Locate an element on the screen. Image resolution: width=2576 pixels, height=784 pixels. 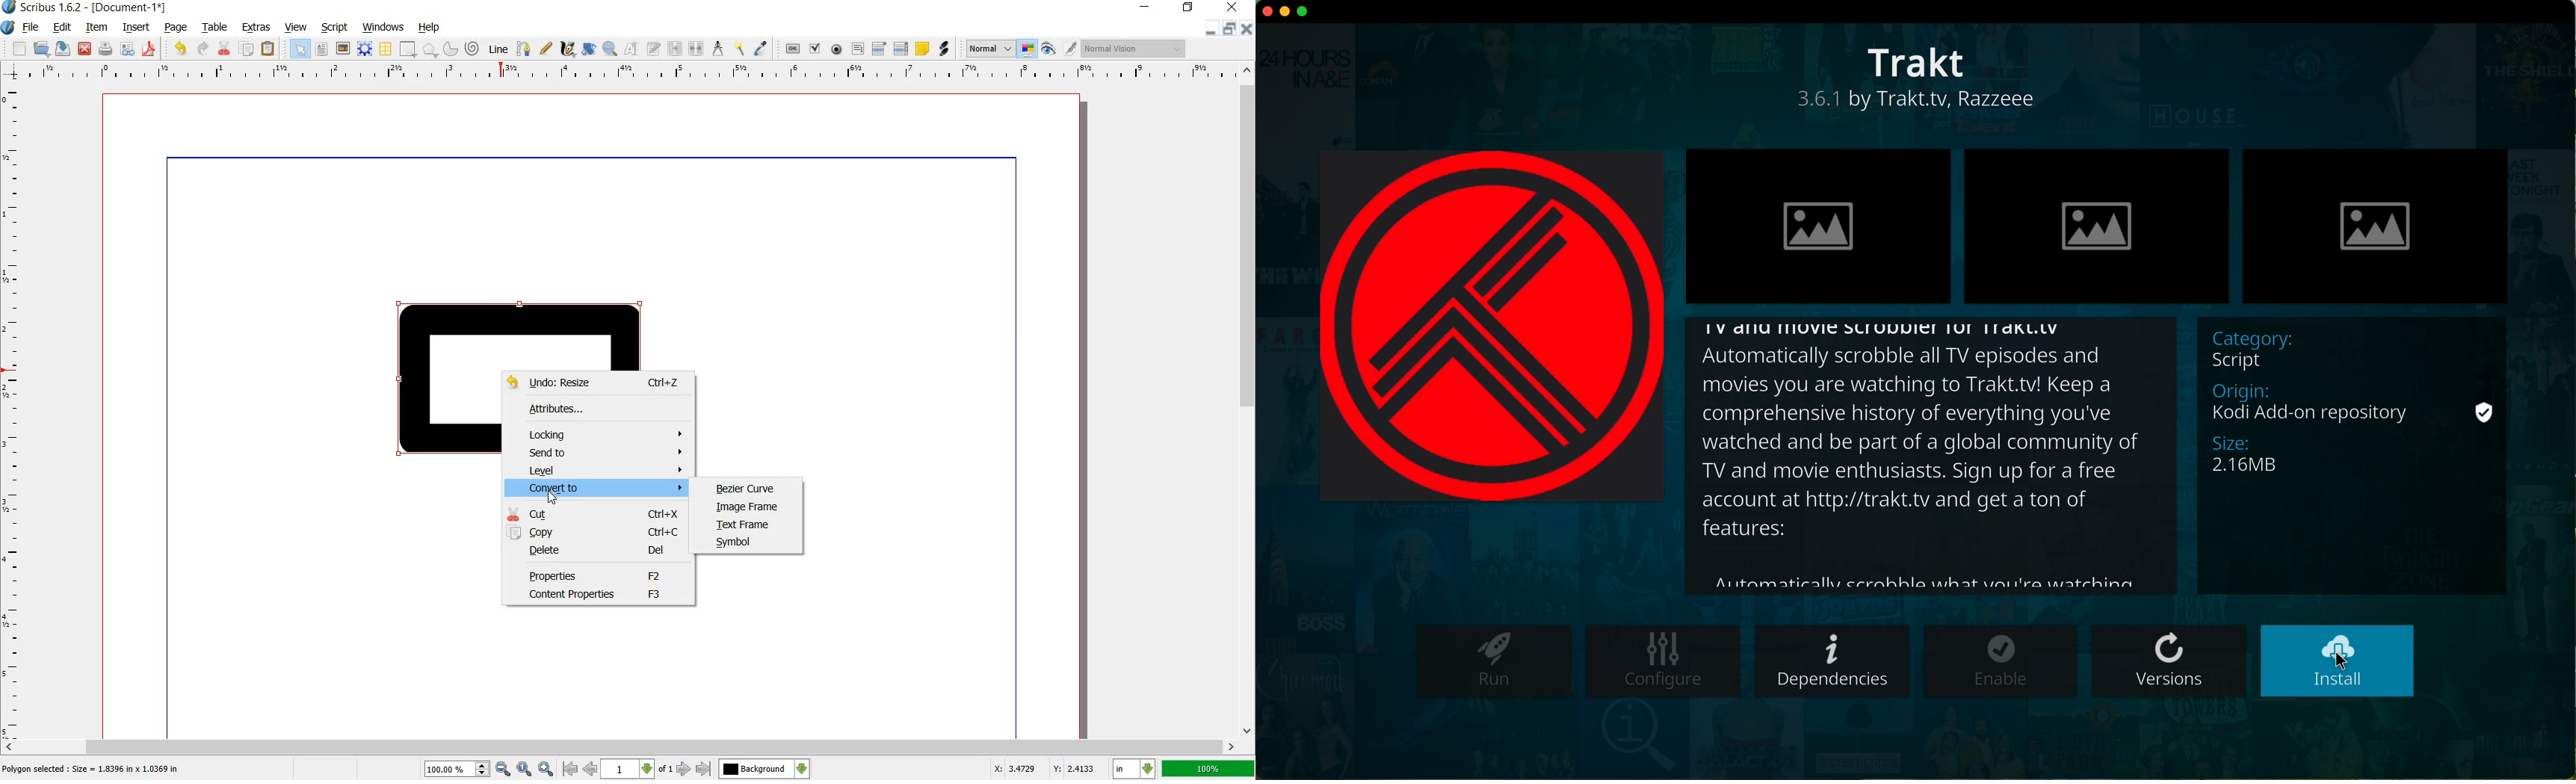
Zoom out is located at coordinates (548, 769).